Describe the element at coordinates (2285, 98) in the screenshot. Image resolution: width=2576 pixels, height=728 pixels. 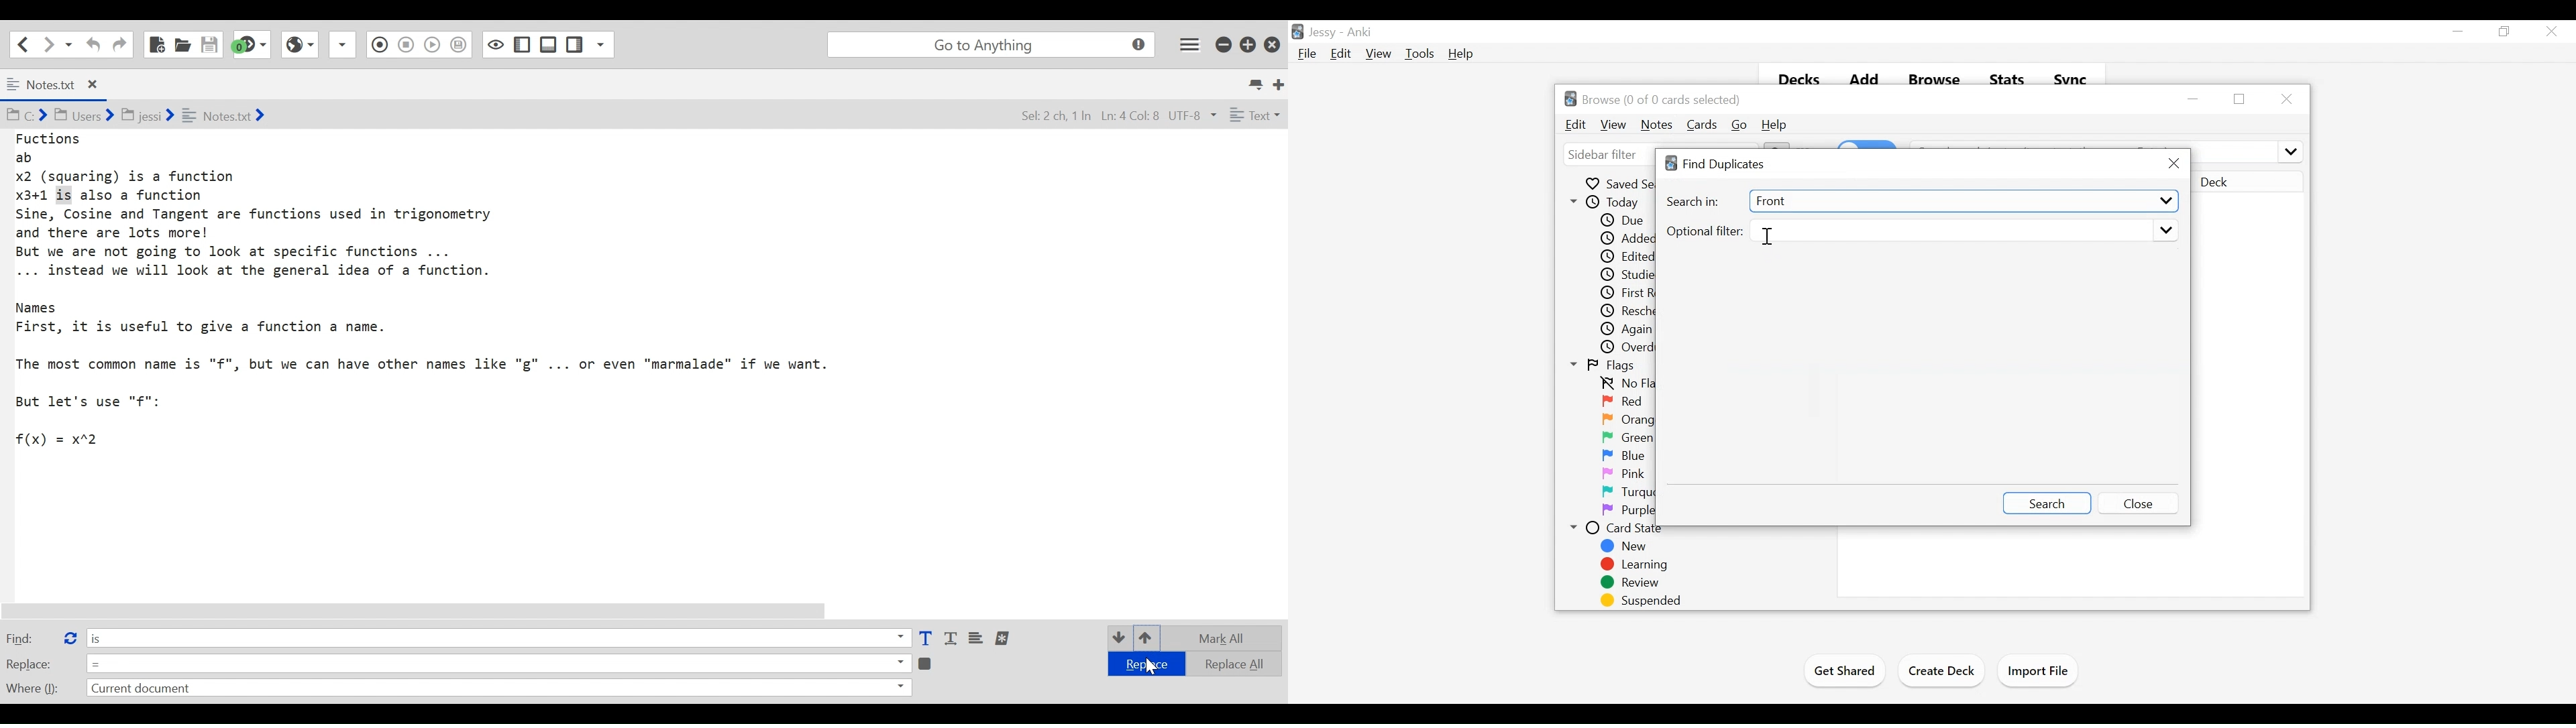
I see `Close` at that location.